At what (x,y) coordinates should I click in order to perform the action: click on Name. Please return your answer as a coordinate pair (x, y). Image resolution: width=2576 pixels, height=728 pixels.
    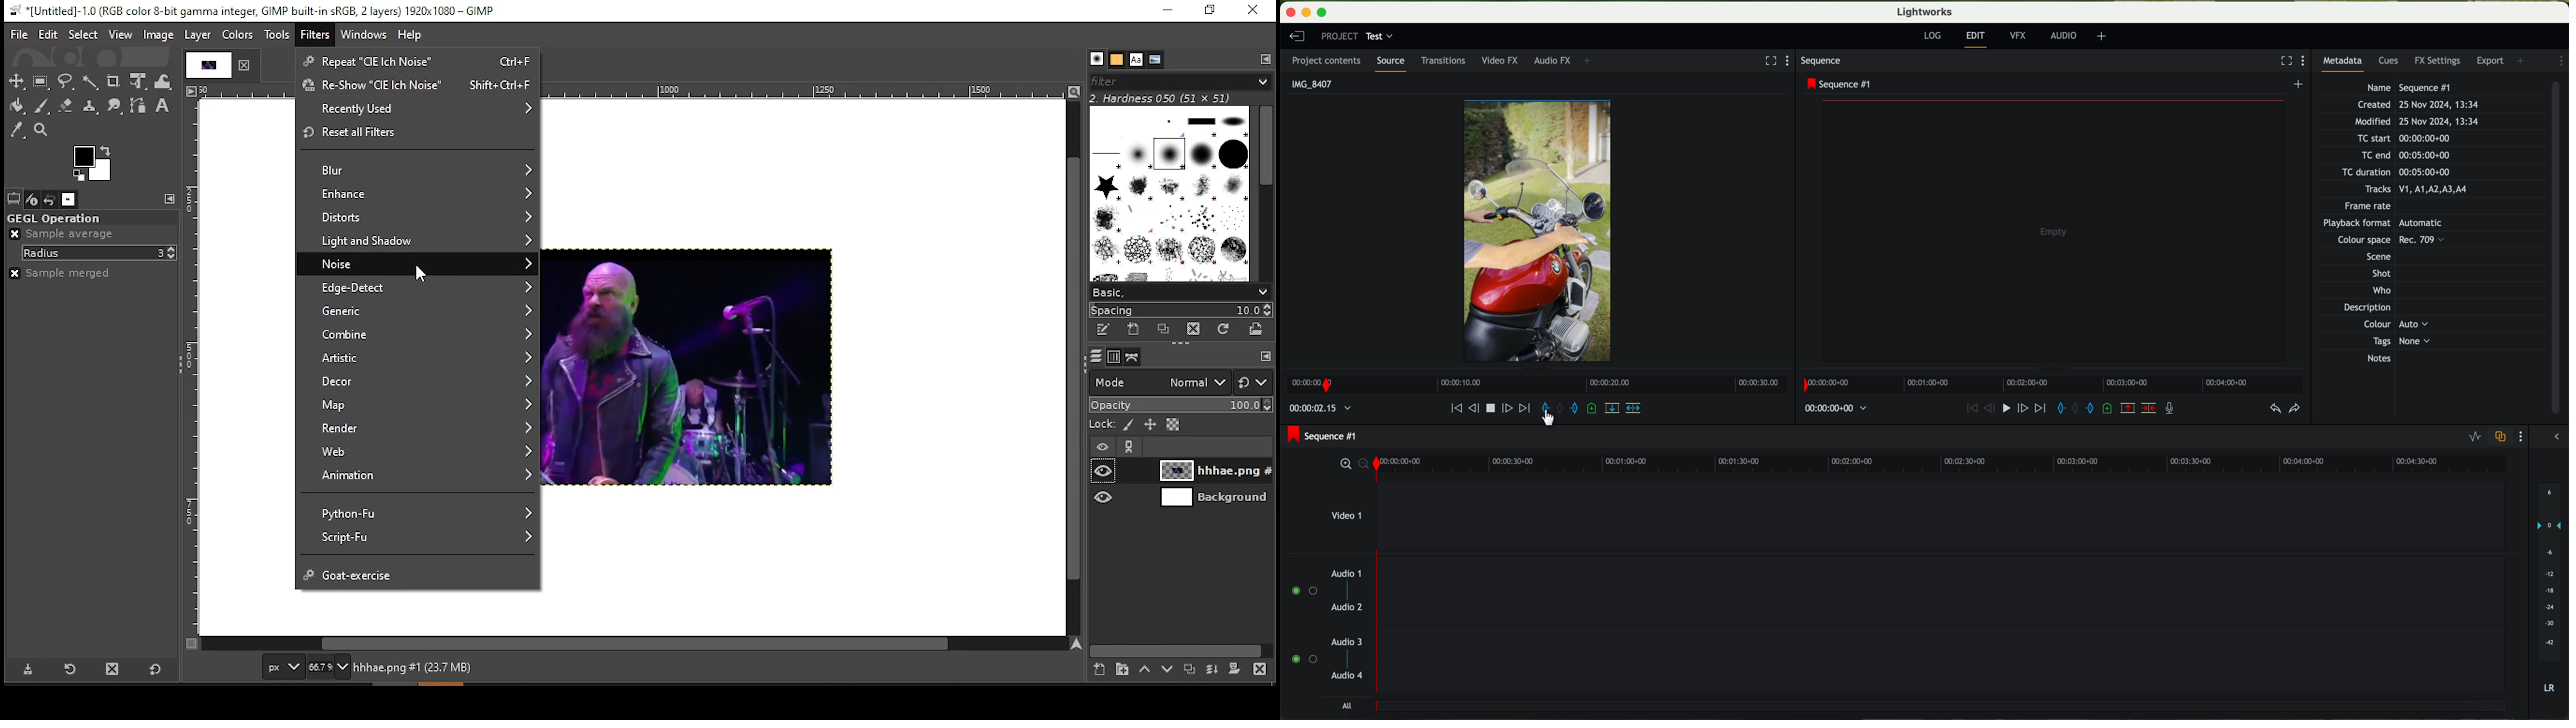
    Looking at the image, I should click on (2412, 87).